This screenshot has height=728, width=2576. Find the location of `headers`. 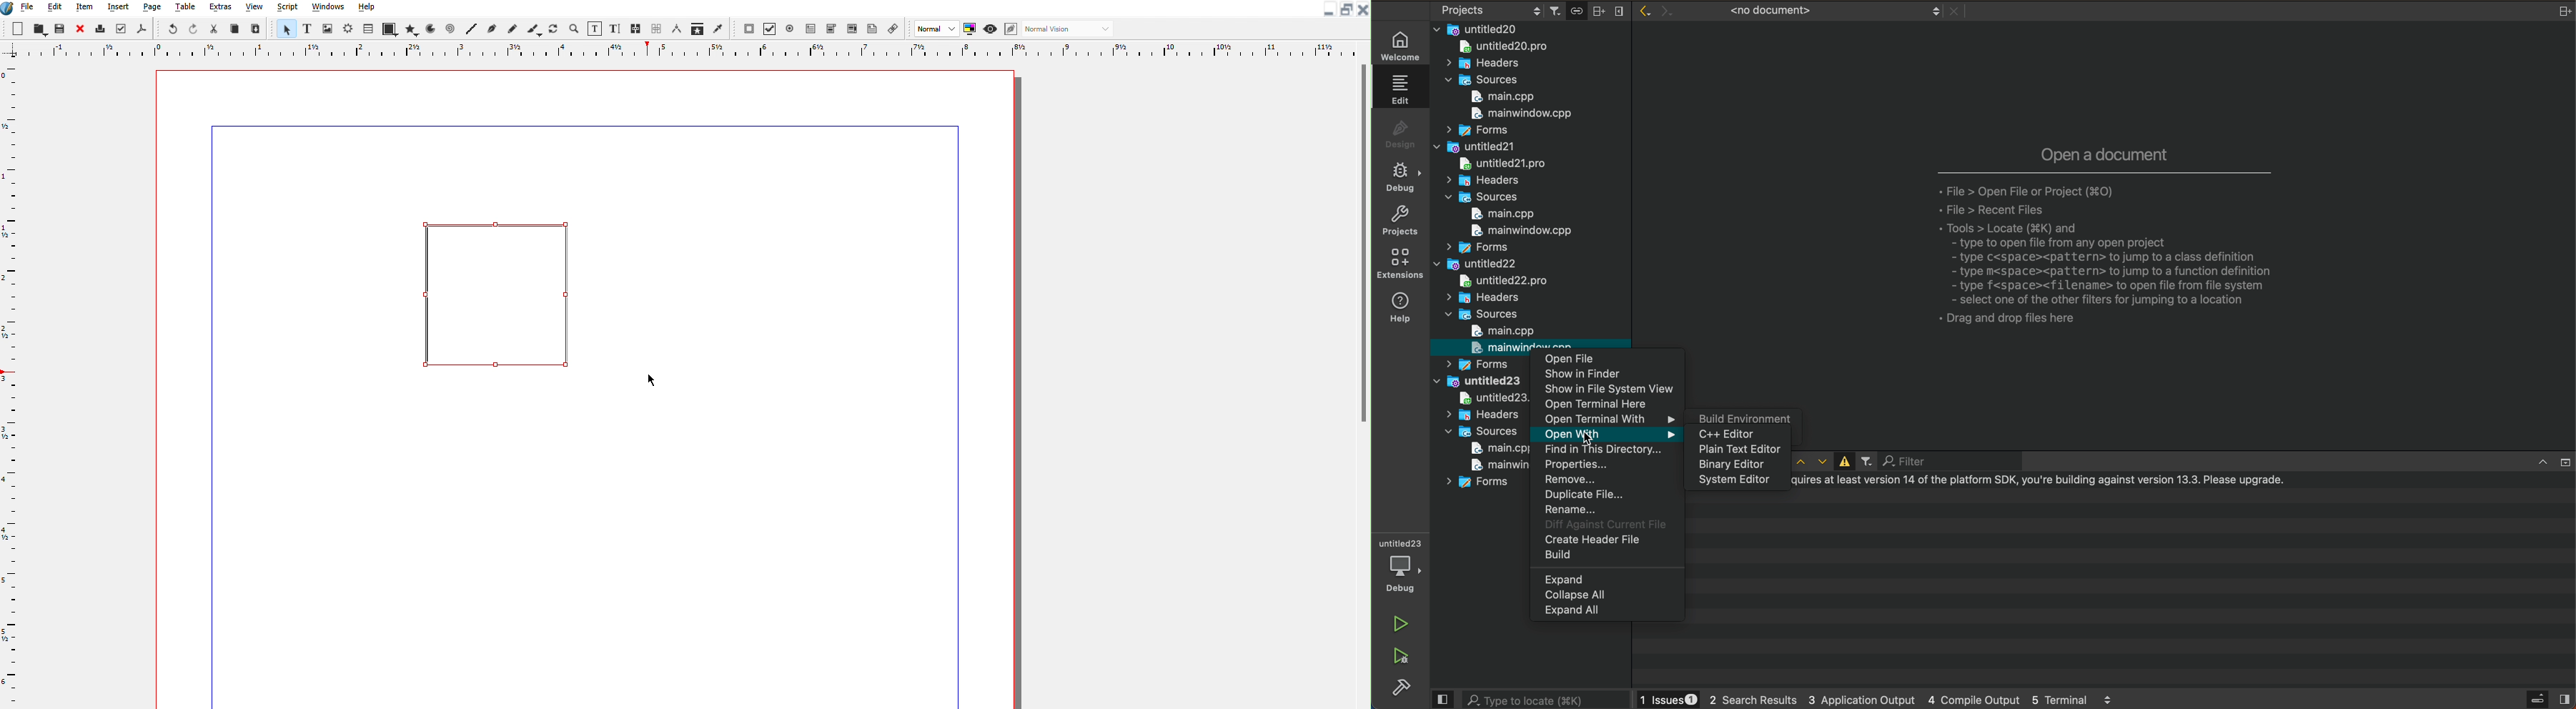

headers is located at coordinates (1486, 64).